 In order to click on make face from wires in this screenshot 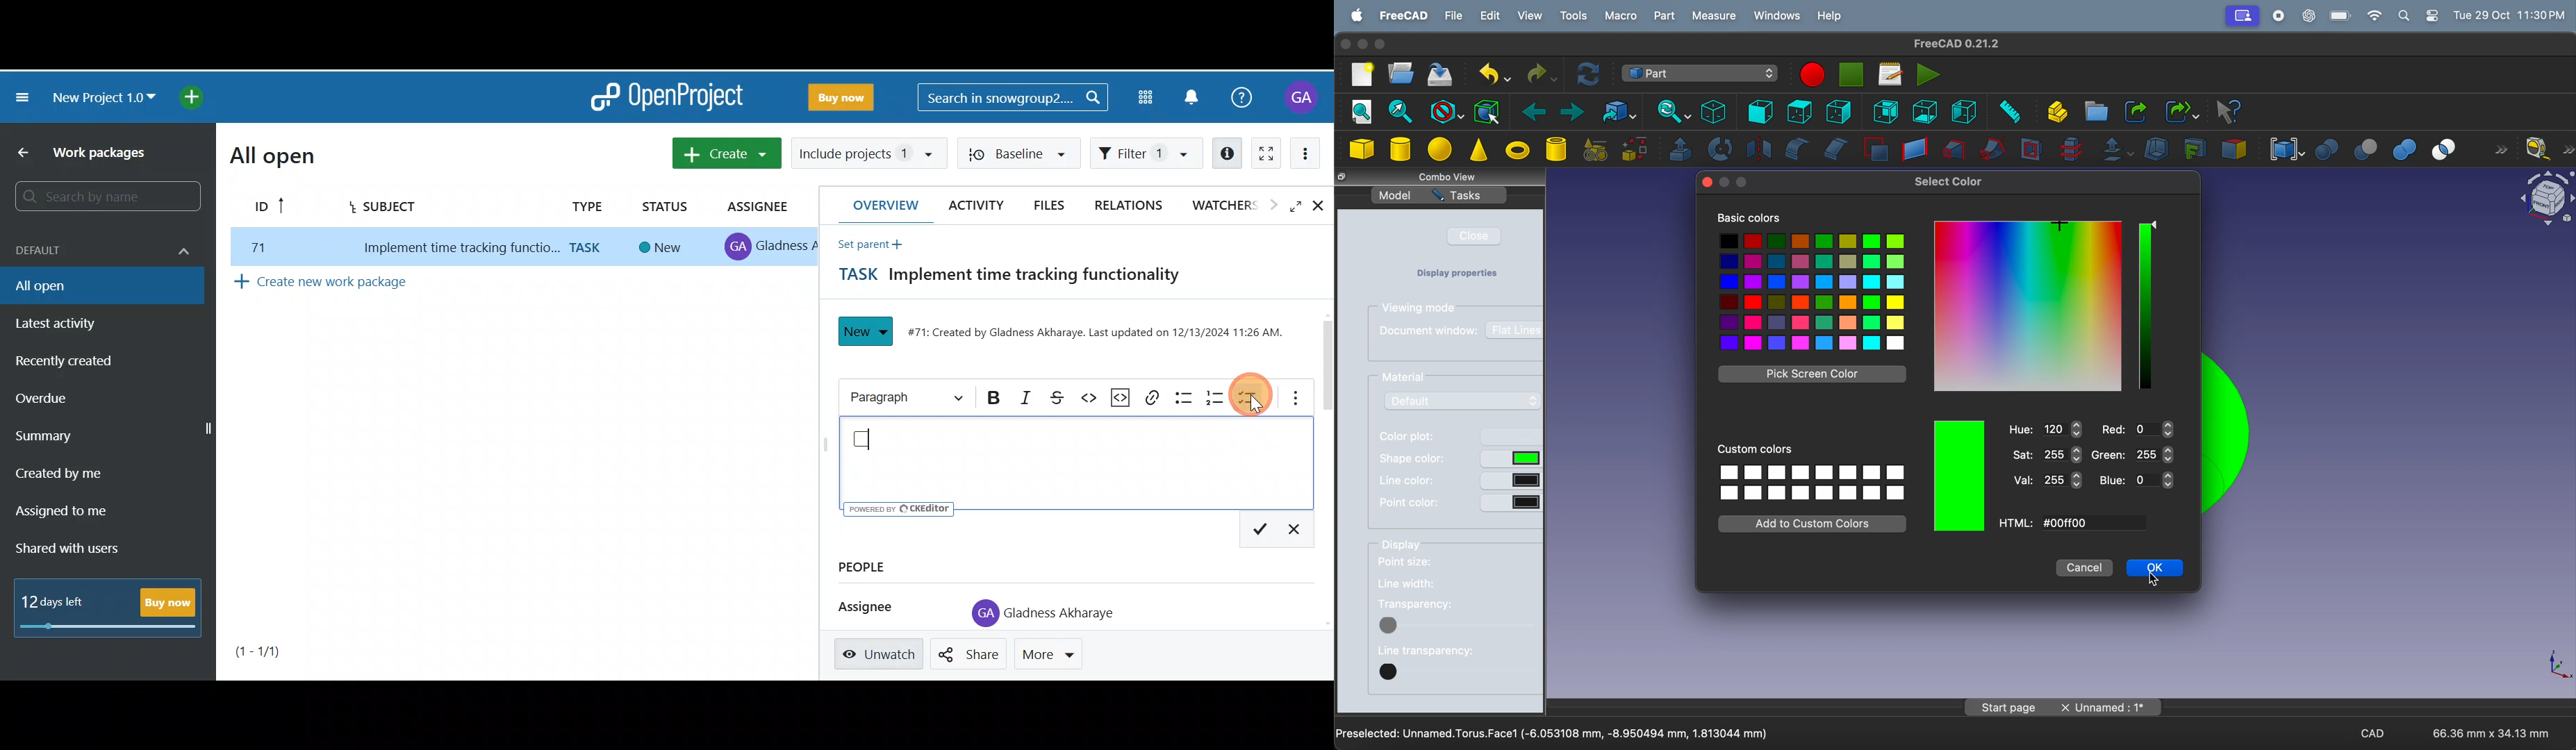, I will do `click(1875, 151)`.